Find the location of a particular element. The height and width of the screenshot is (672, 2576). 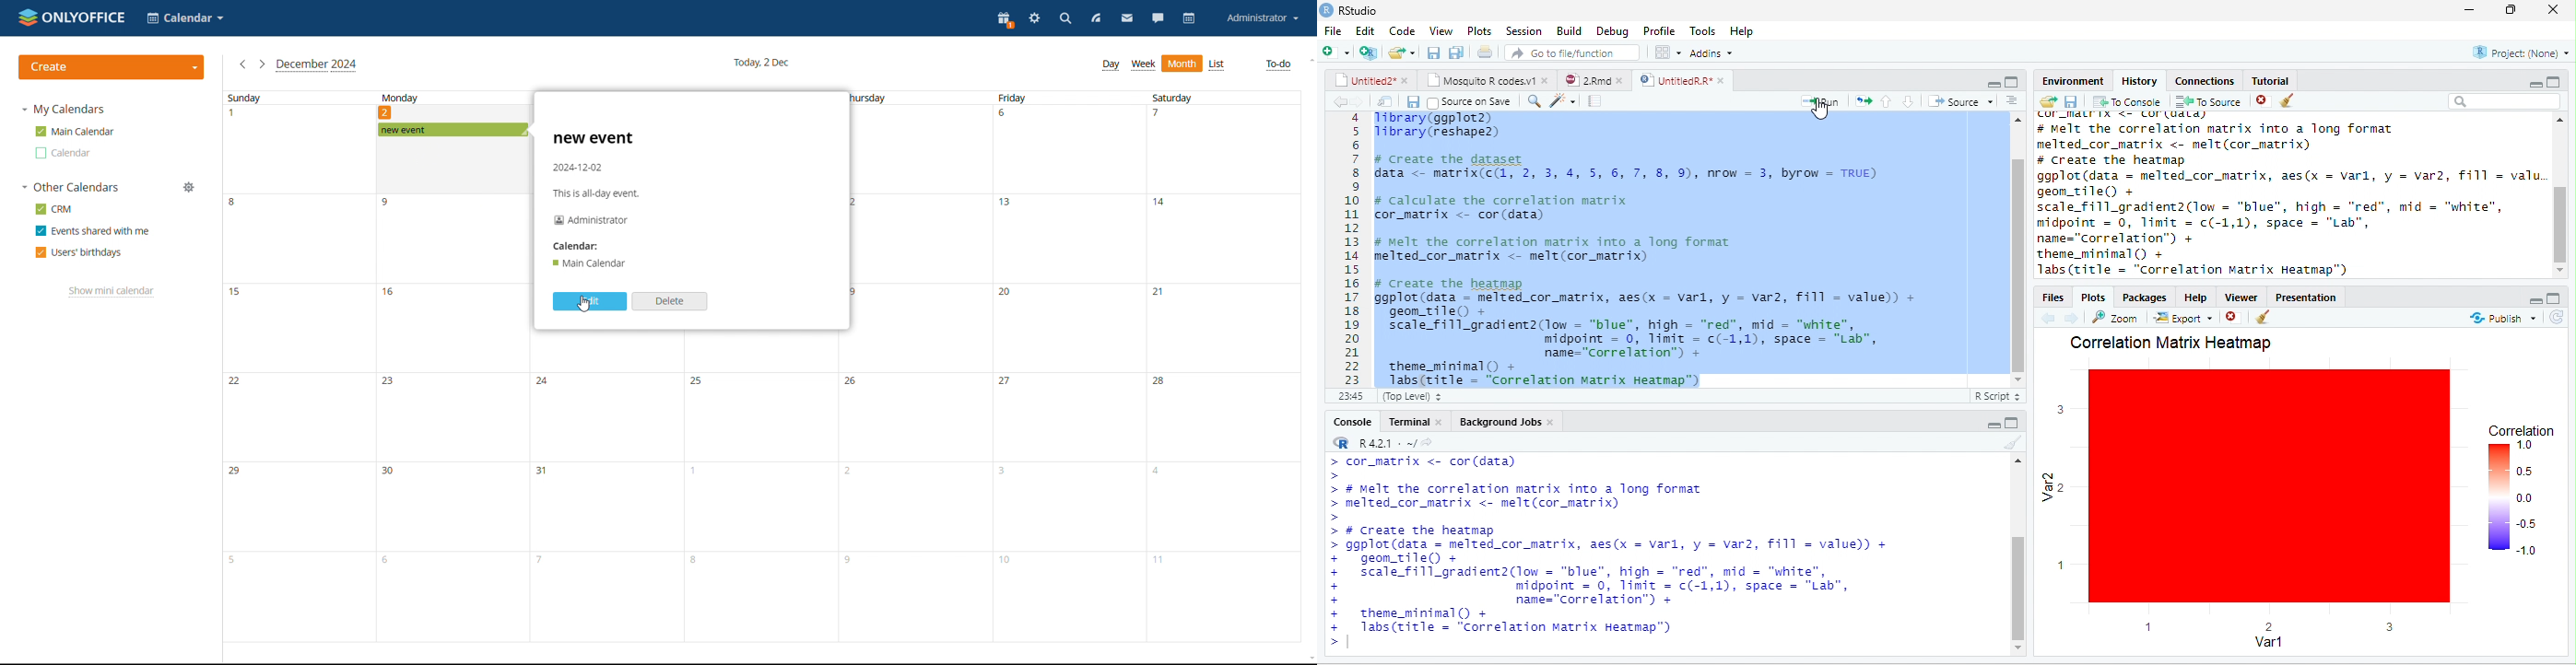

thursday is located at coordinates (918, 365).